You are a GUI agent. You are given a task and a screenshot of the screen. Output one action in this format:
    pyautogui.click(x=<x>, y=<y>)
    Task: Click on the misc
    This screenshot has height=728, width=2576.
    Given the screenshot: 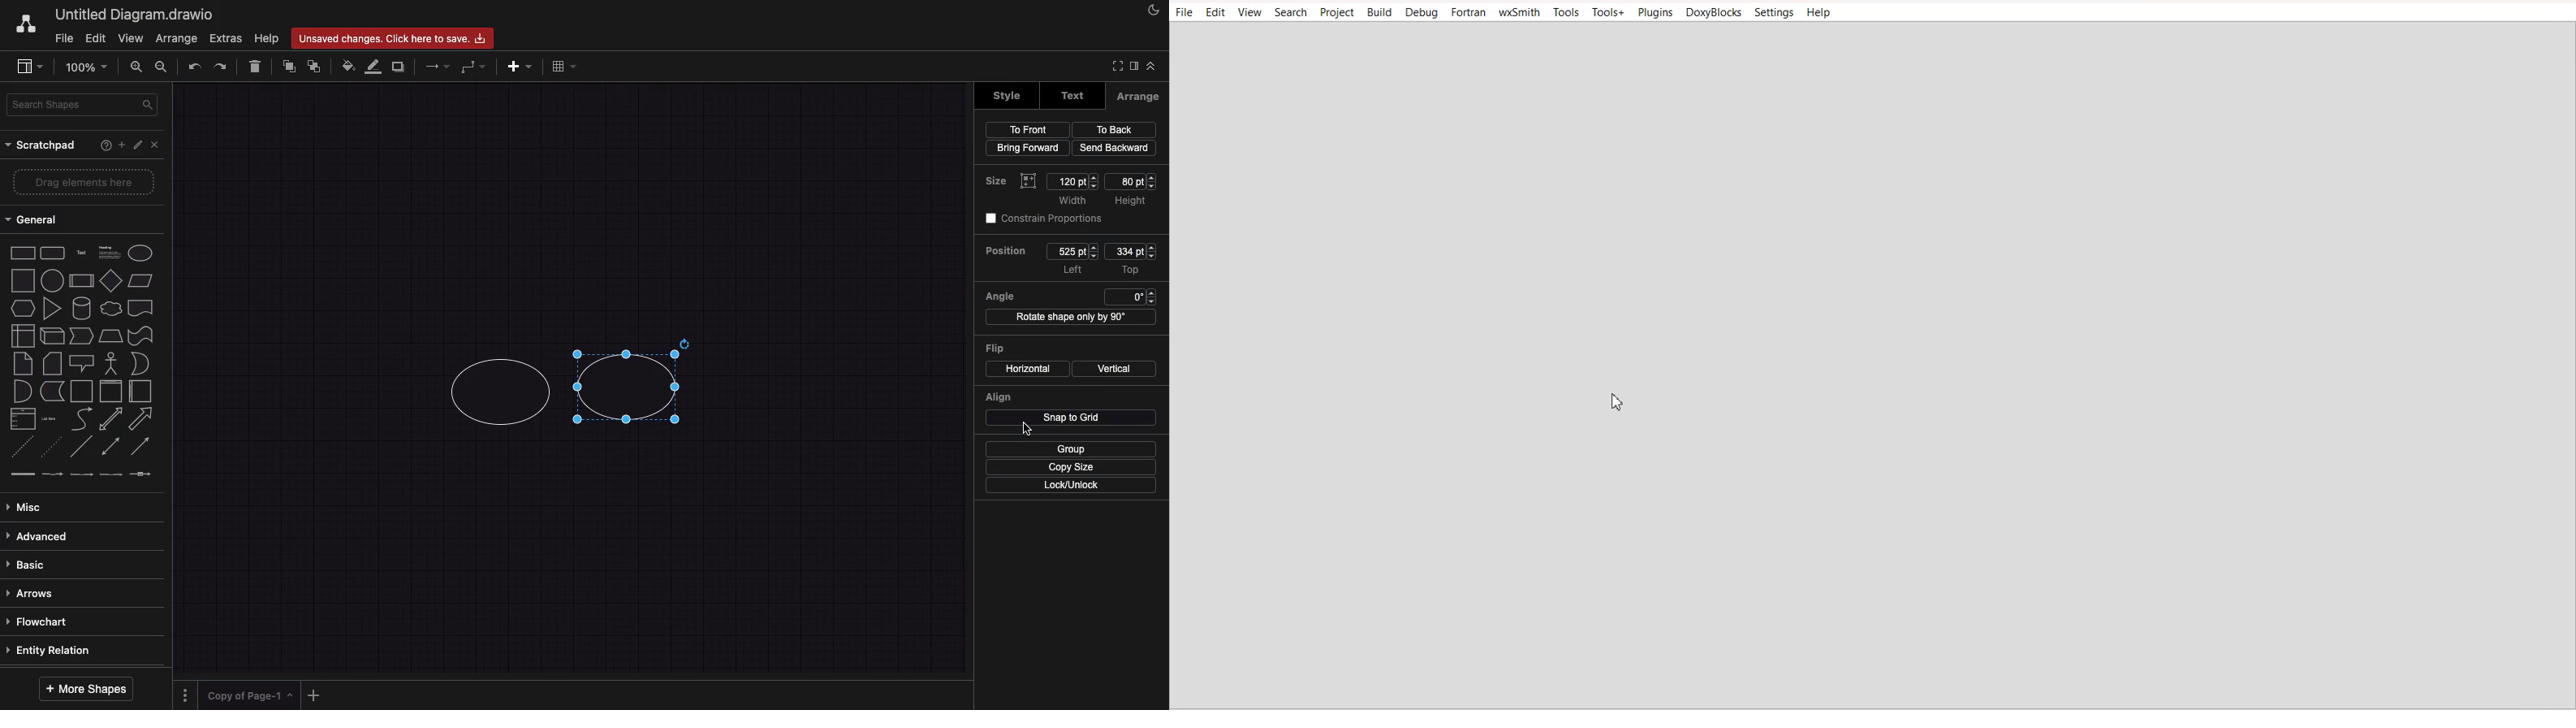 What is the action you would take?
    pyautogui.click(x=80, y=509)
    